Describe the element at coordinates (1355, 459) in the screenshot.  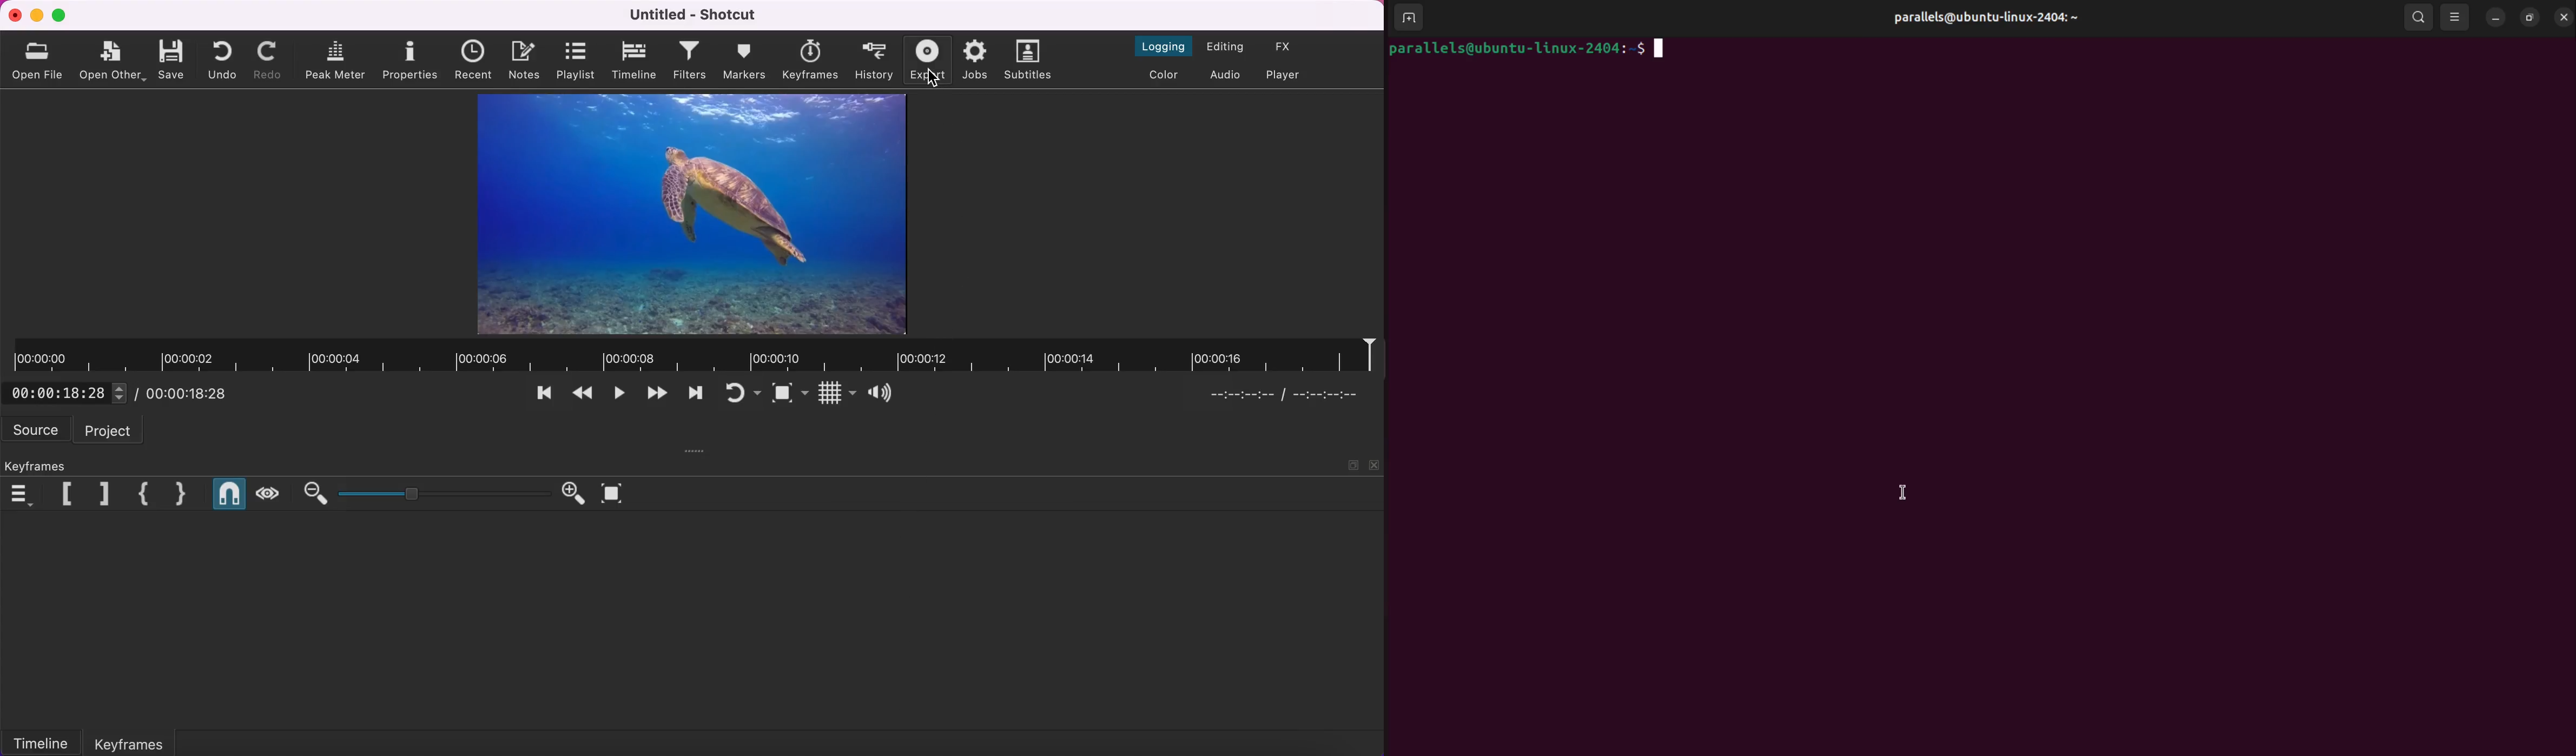
I see `maximize controls` at that location.